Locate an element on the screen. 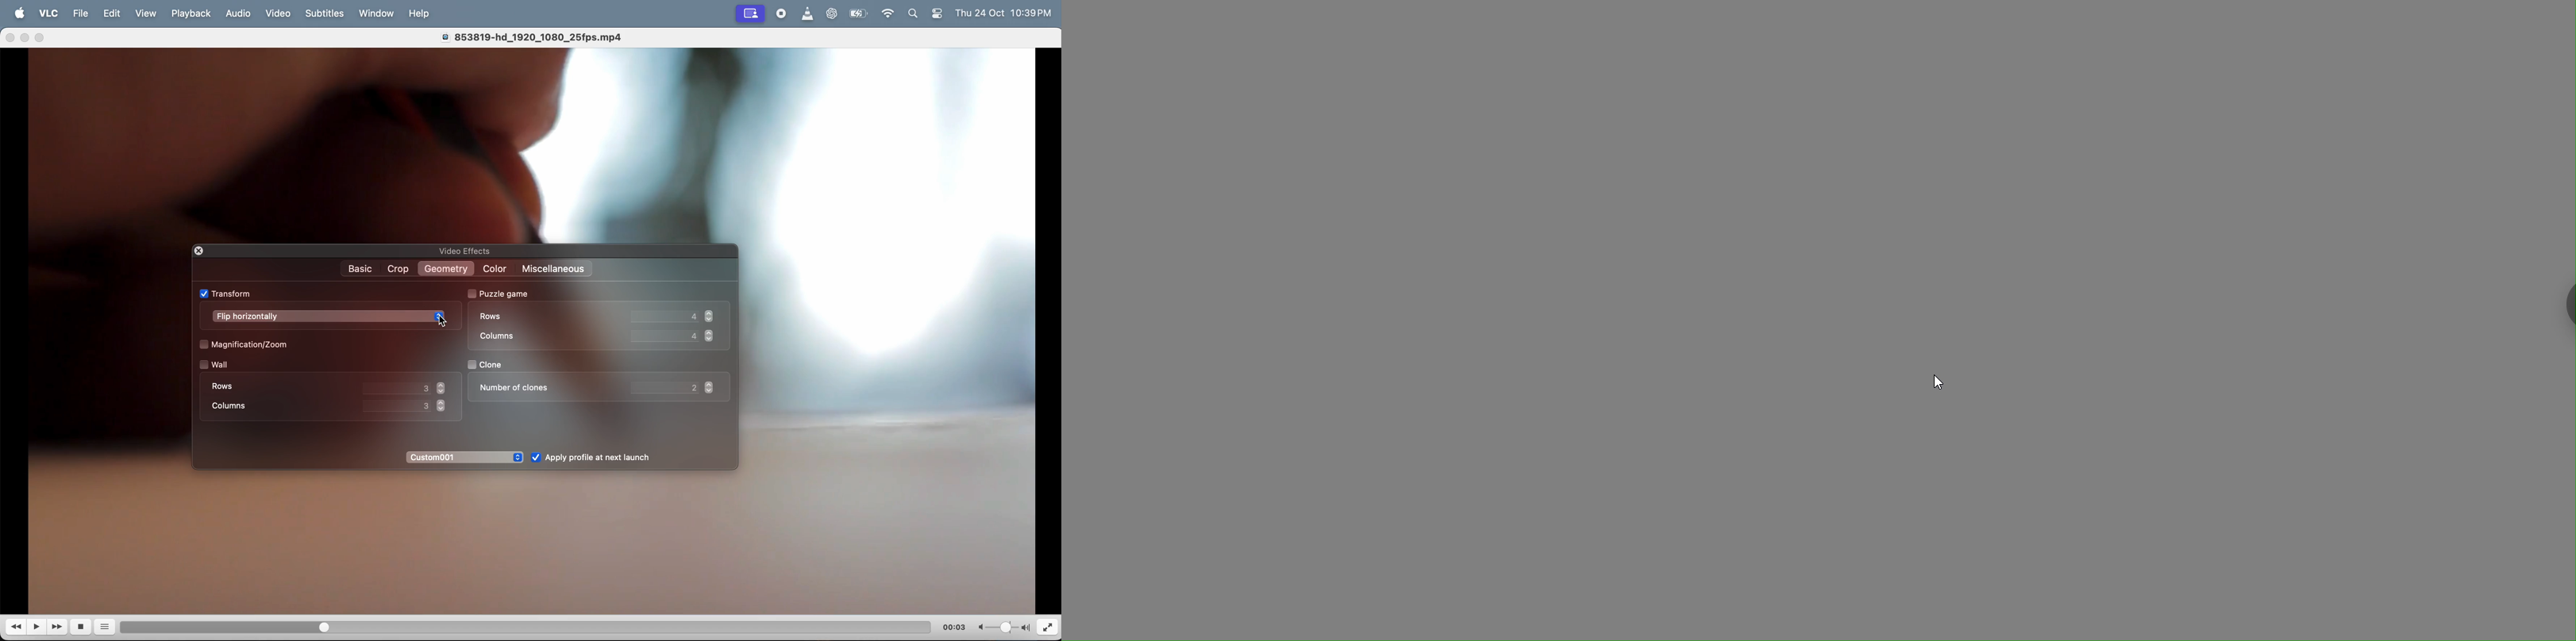 Image resolution: width=2576 pixels, height=644 pixels. vlc menu is located at coordinates (48, 14).